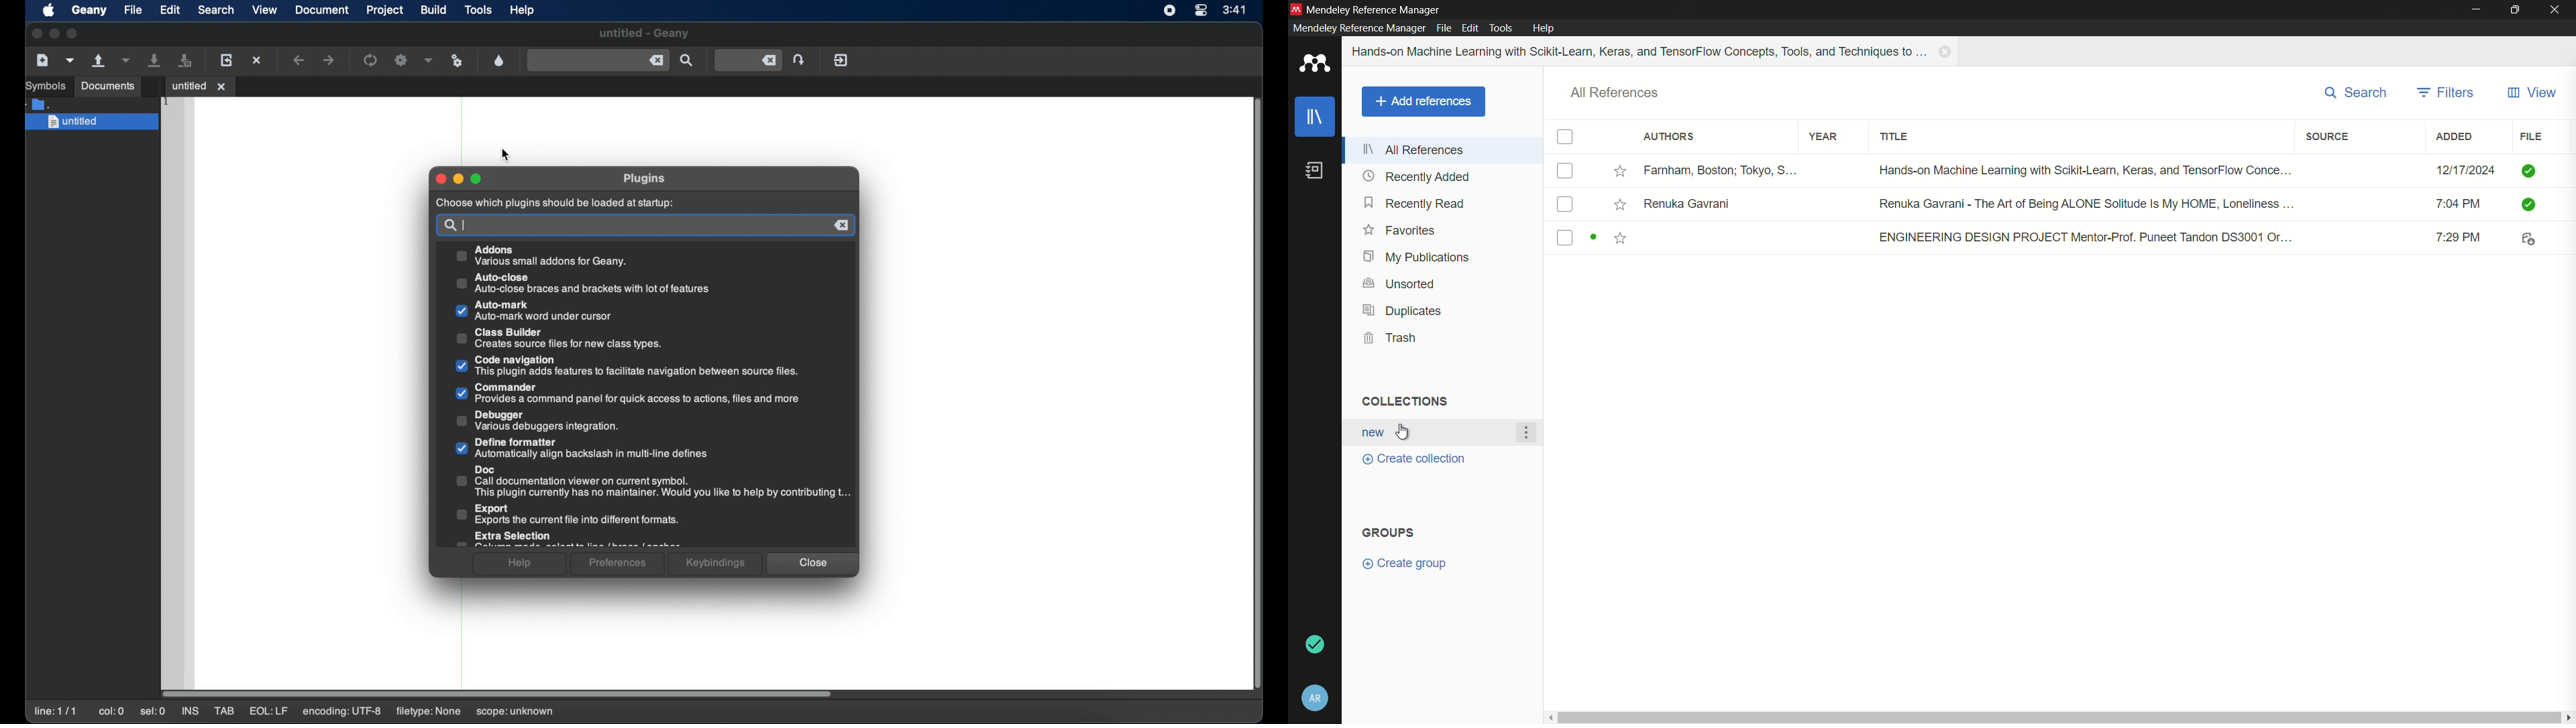  What do you see at coordinates (1314, 171) in the screenshot?
I see `book` at bounding box center [1314, 171].